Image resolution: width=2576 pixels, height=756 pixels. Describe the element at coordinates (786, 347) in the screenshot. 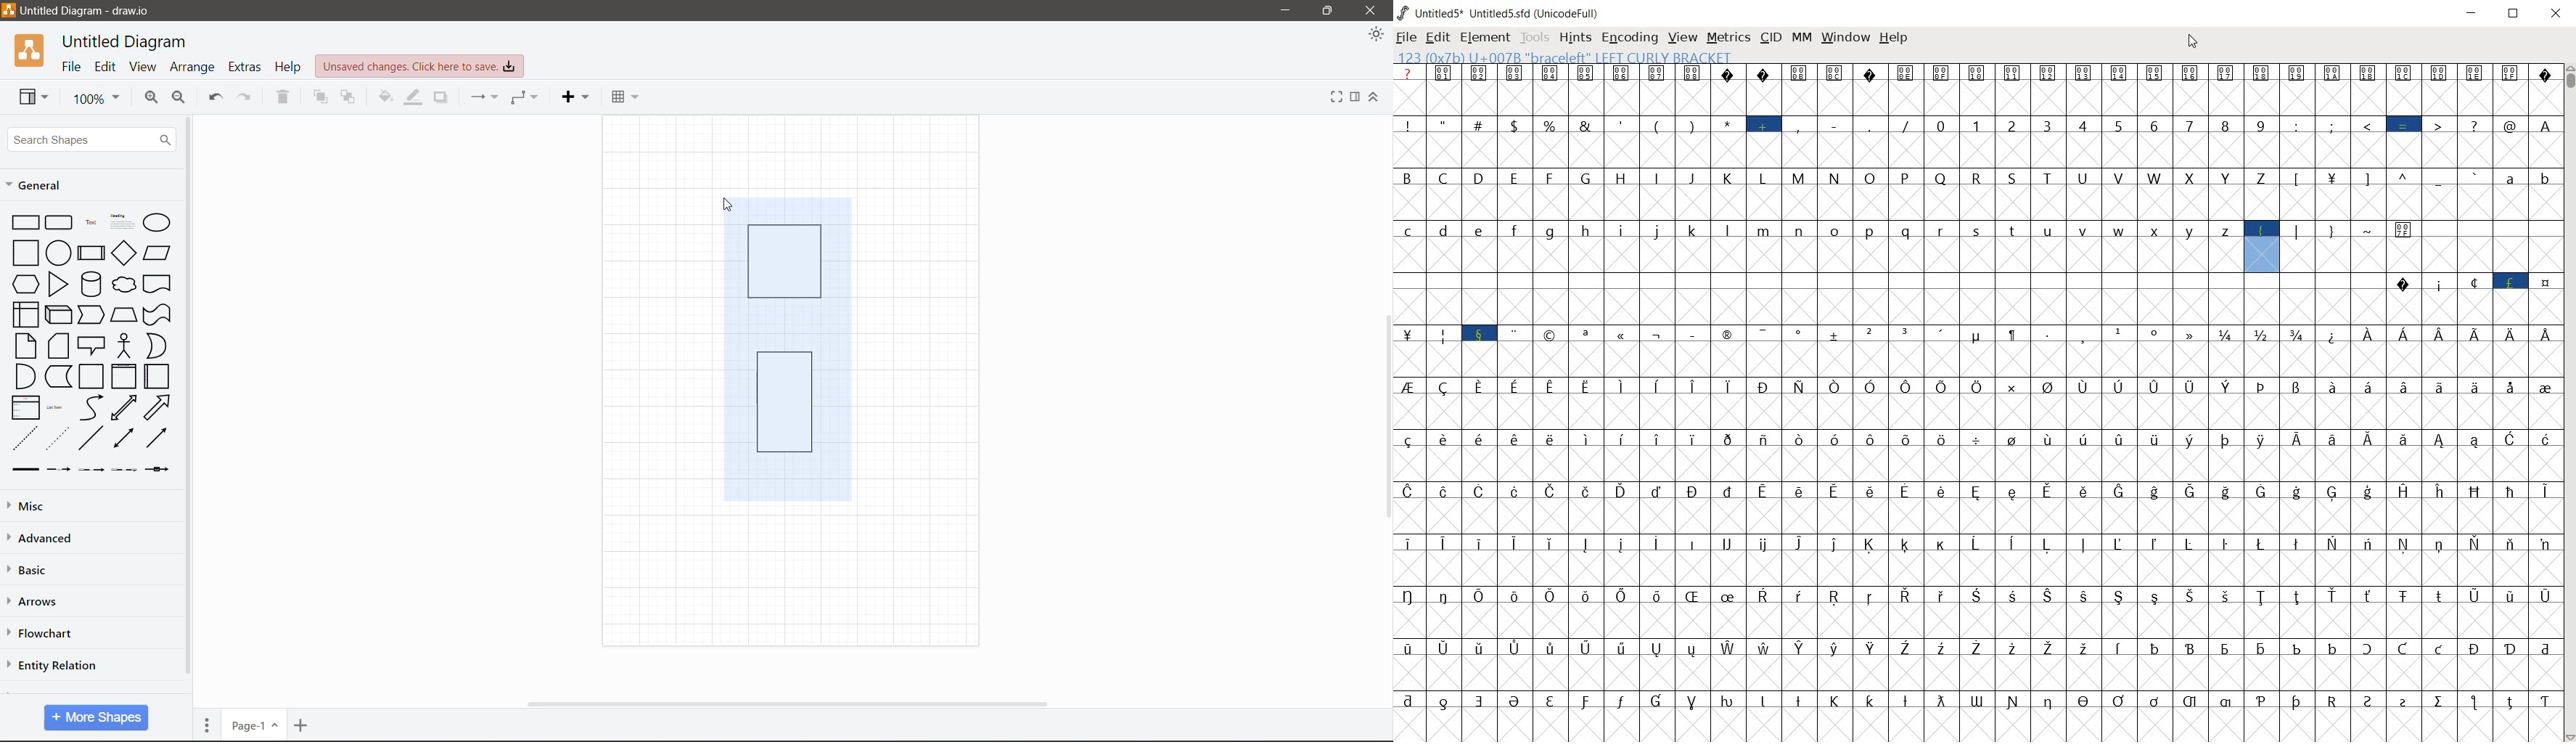

I see `Shapes selected` at that location.